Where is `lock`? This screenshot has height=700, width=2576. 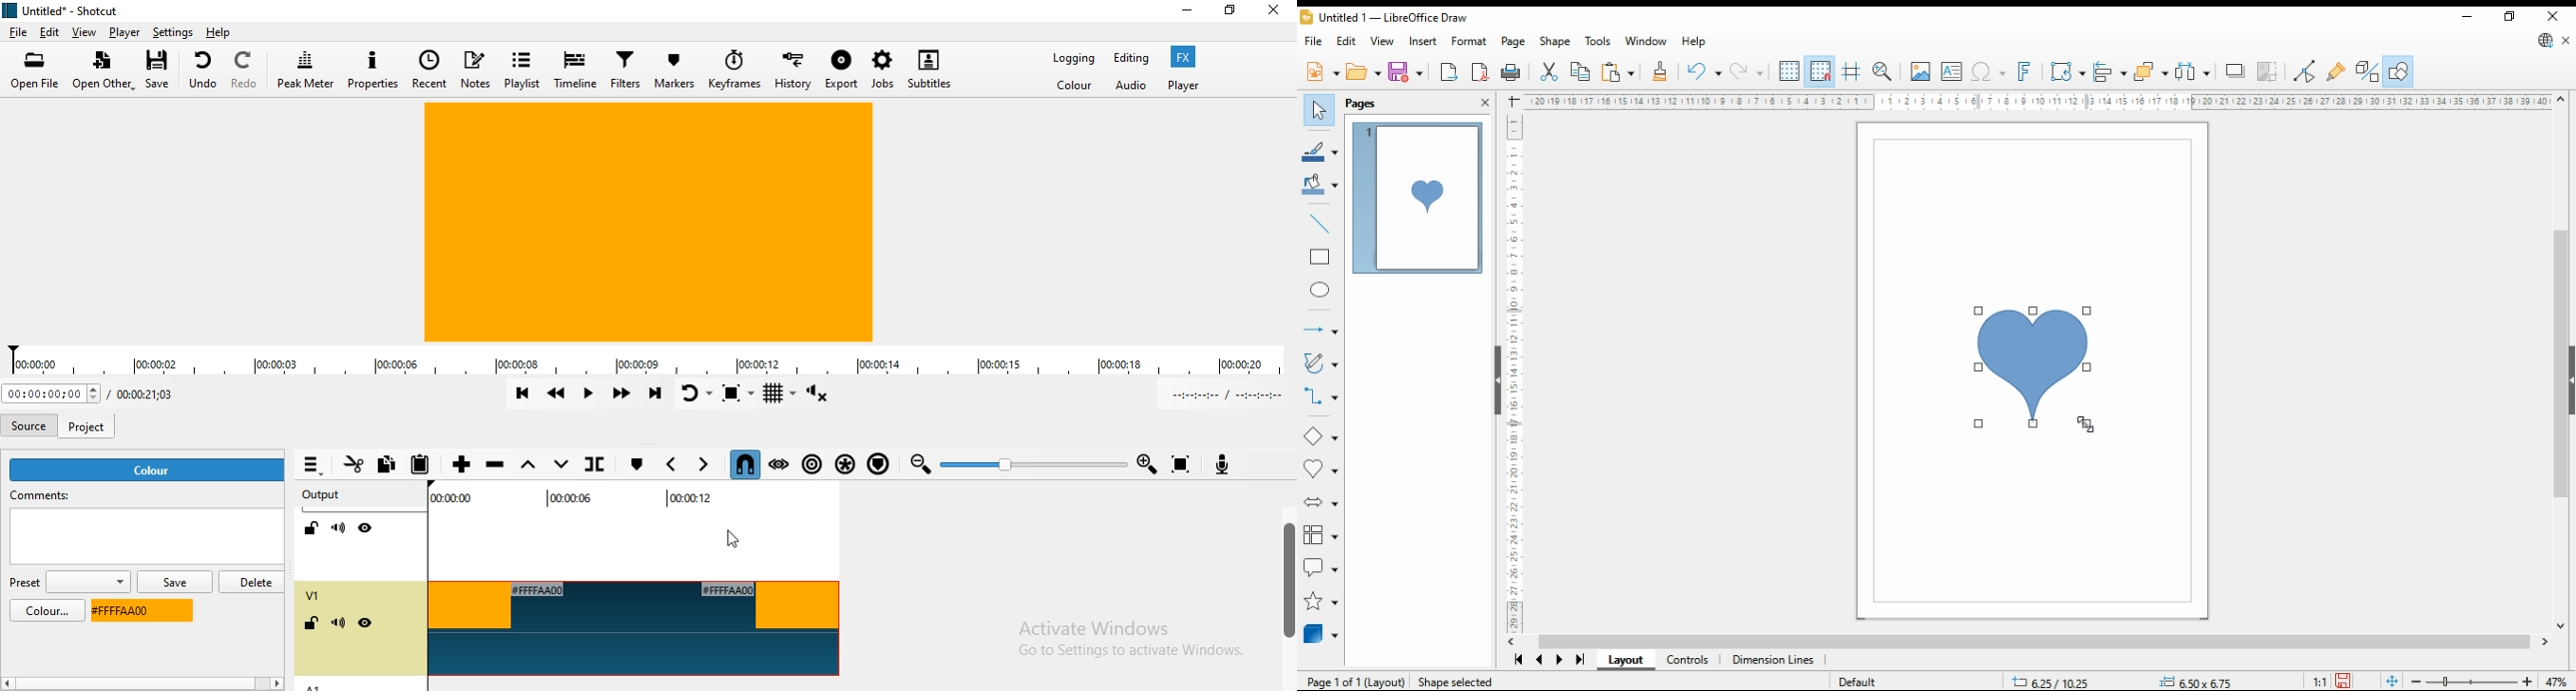
lock is located at coordinates (314, 625).